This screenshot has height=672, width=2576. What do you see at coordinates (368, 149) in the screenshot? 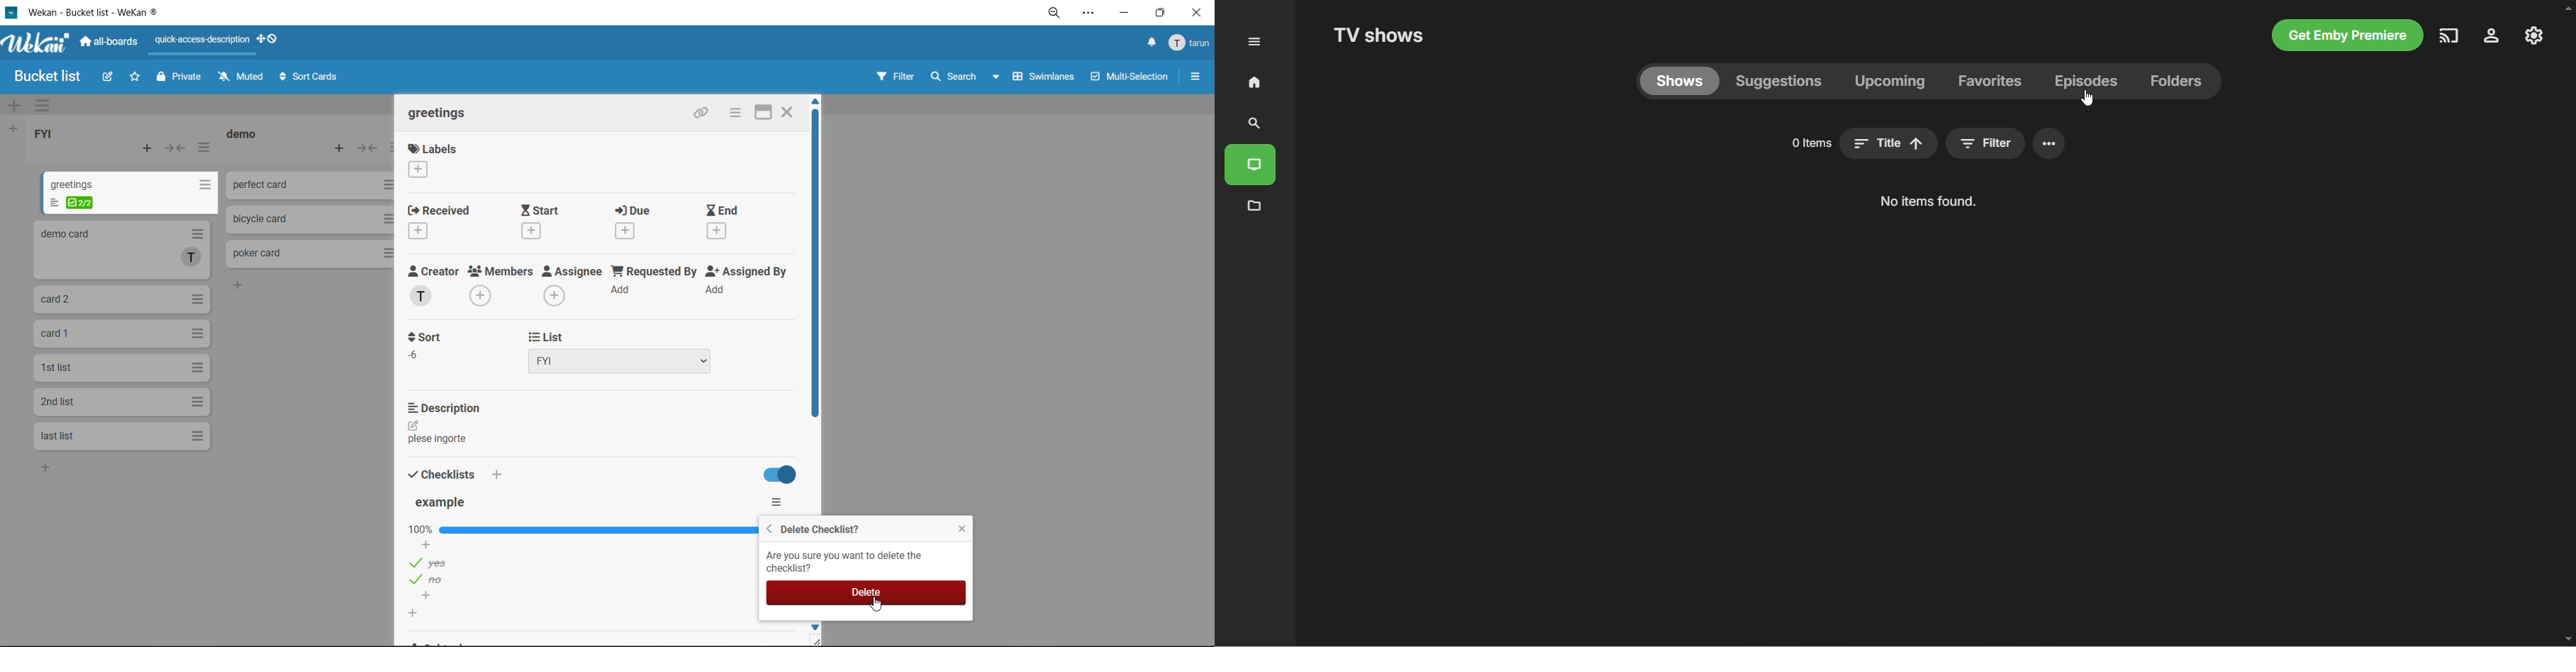
I see `collapse` at bounding box center [368, 149].